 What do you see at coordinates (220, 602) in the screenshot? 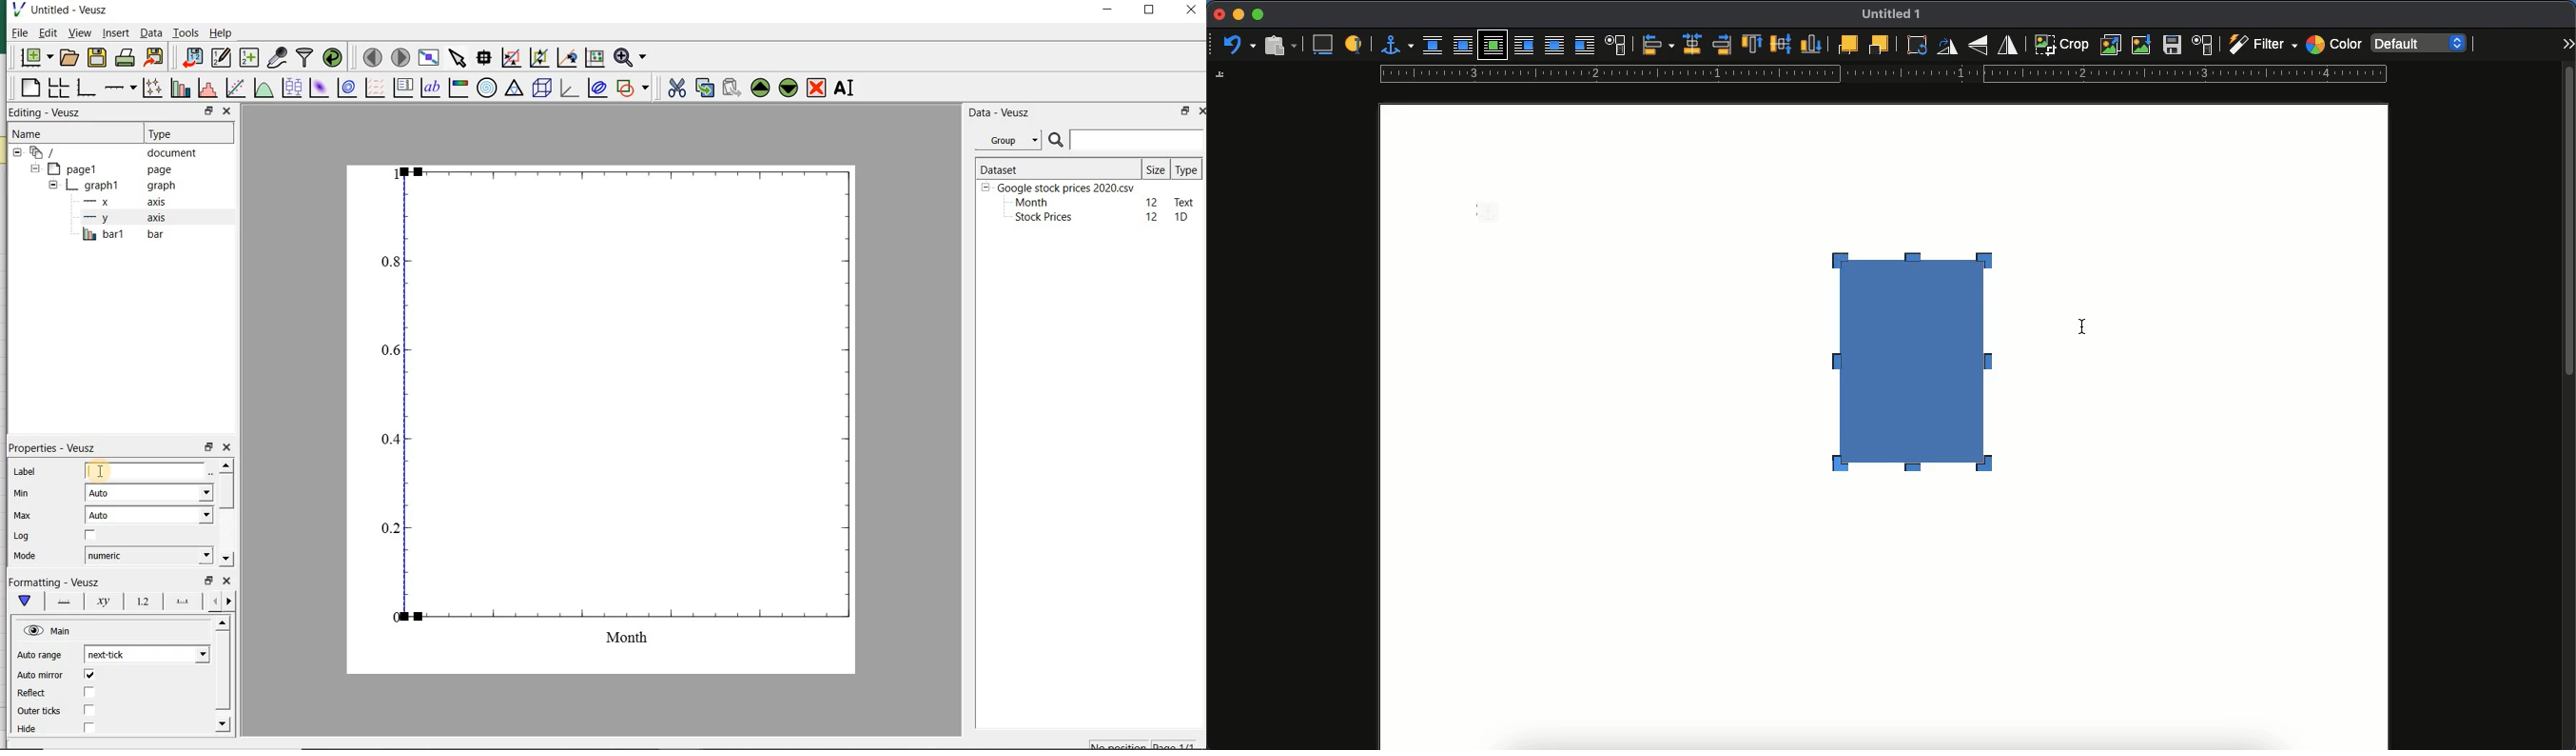
I see `minor ticks` at bounding box center [220, 602].